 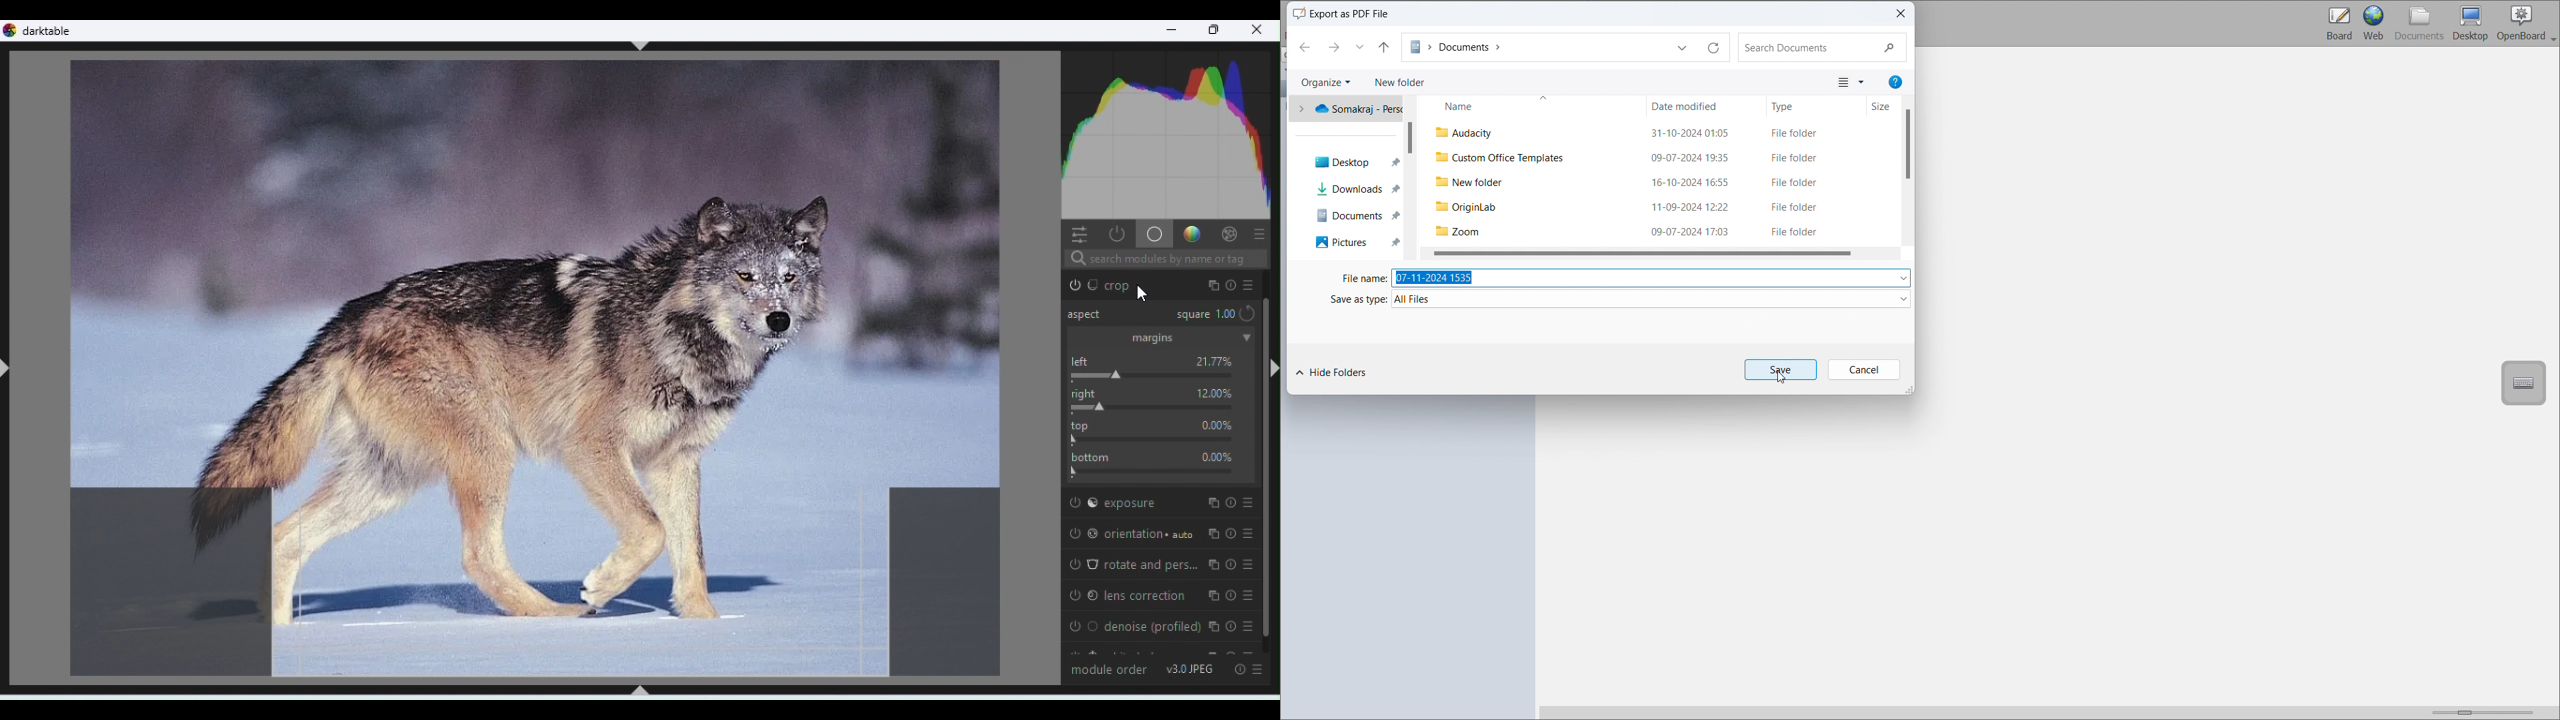 What do you see at coordinates (1850, 82) in the screenshot?
I see `view options` at bounding box center [1850, 82].